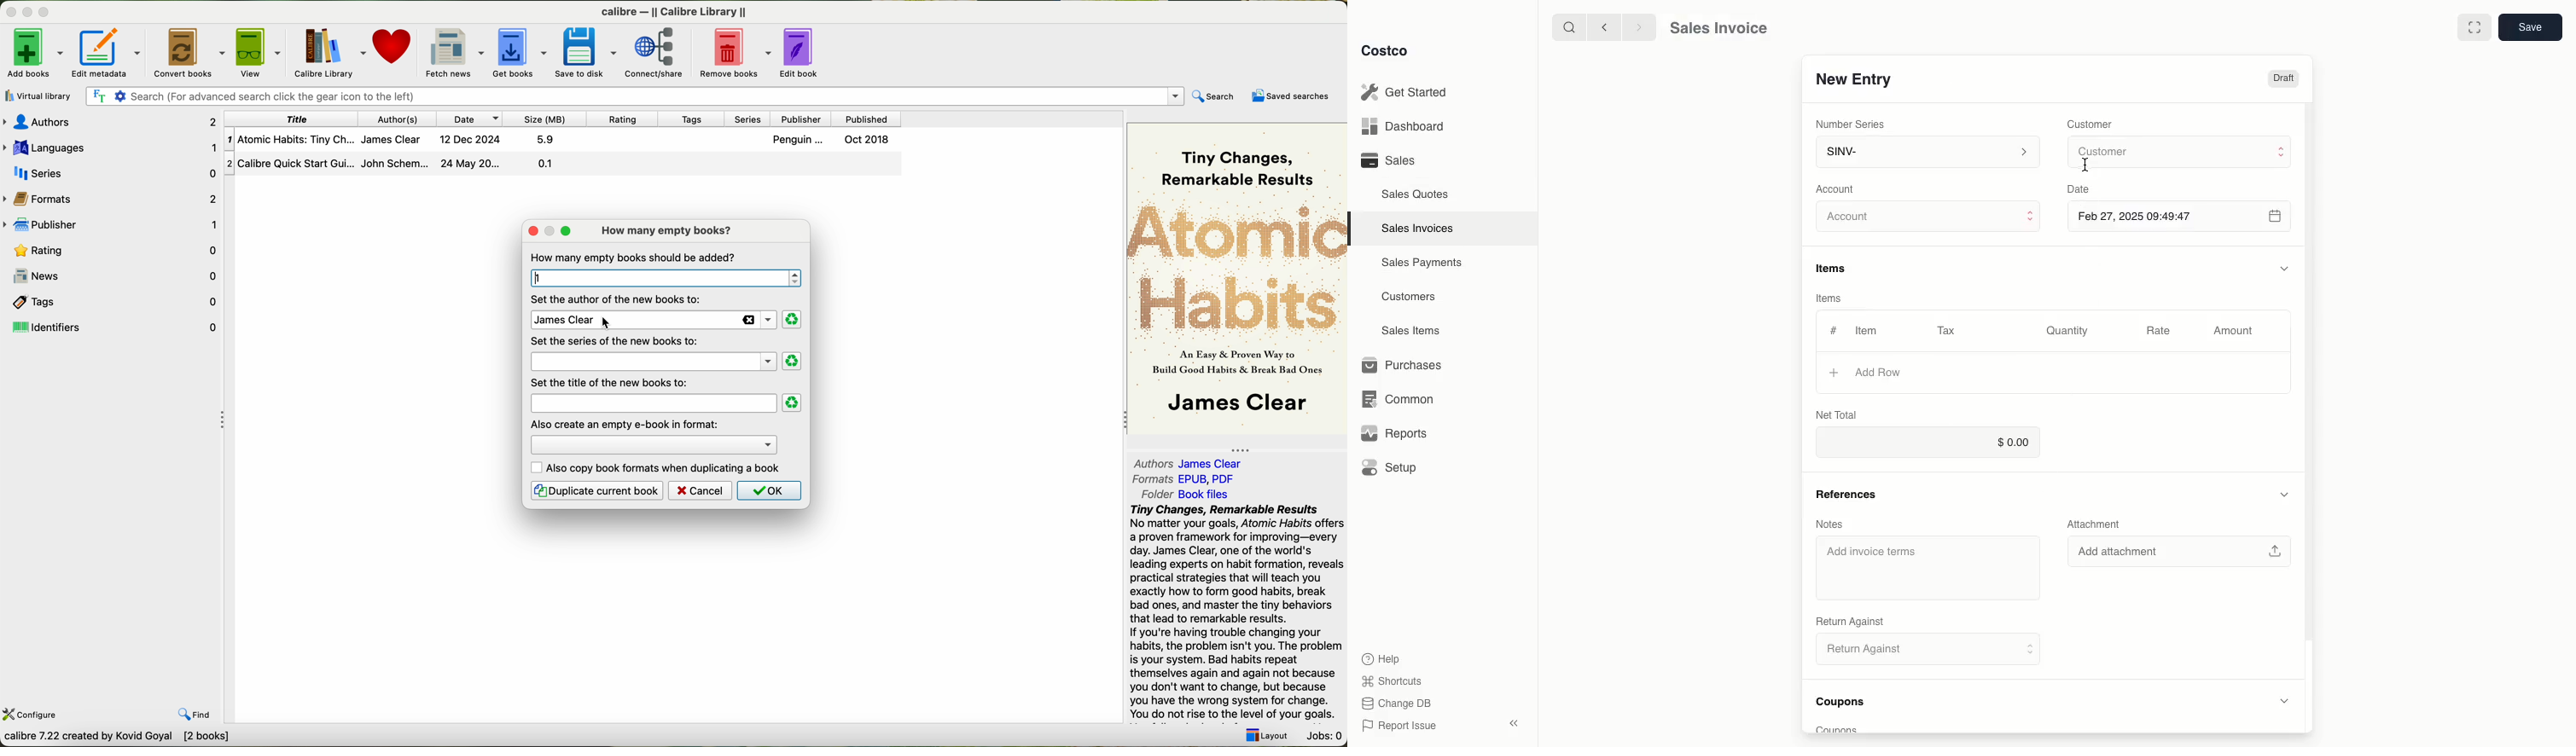 The width and height of the screenshot is (2576, 756). Describe the element at coordinates (1387, 159) in the screenshot. I see `Sales` at that location.